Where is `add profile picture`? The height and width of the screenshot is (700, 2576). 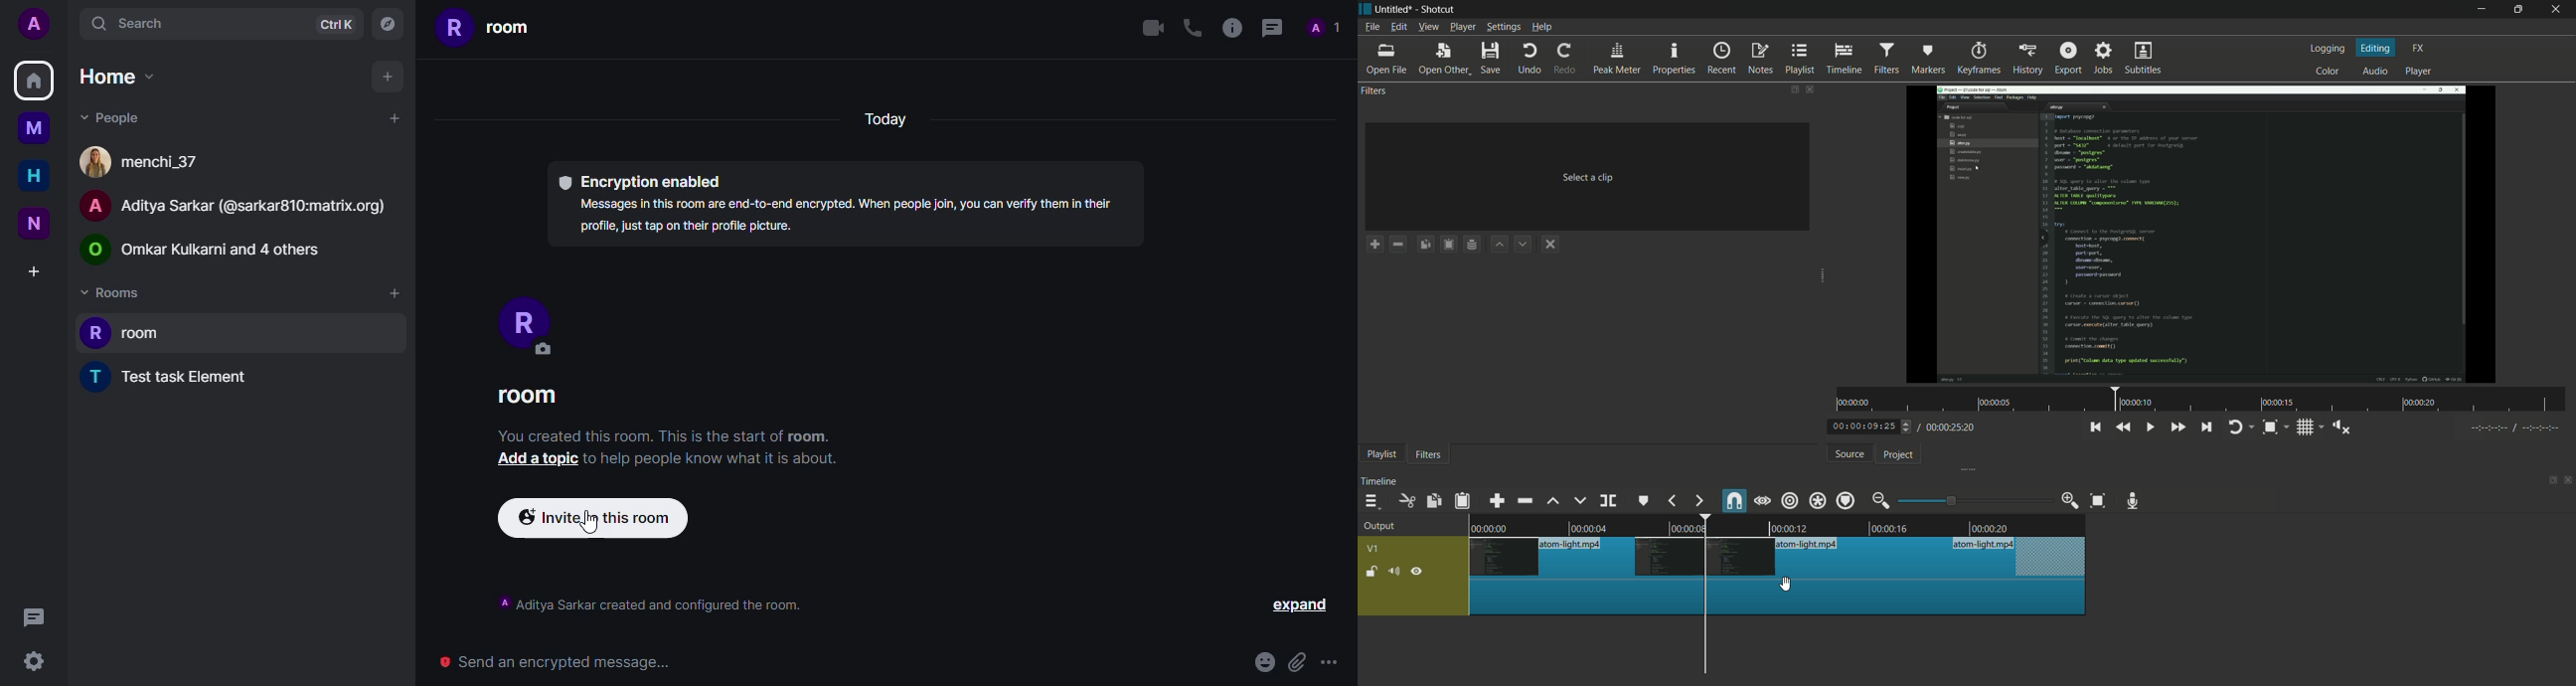
add profile picture is located at coordinates (38, 24).